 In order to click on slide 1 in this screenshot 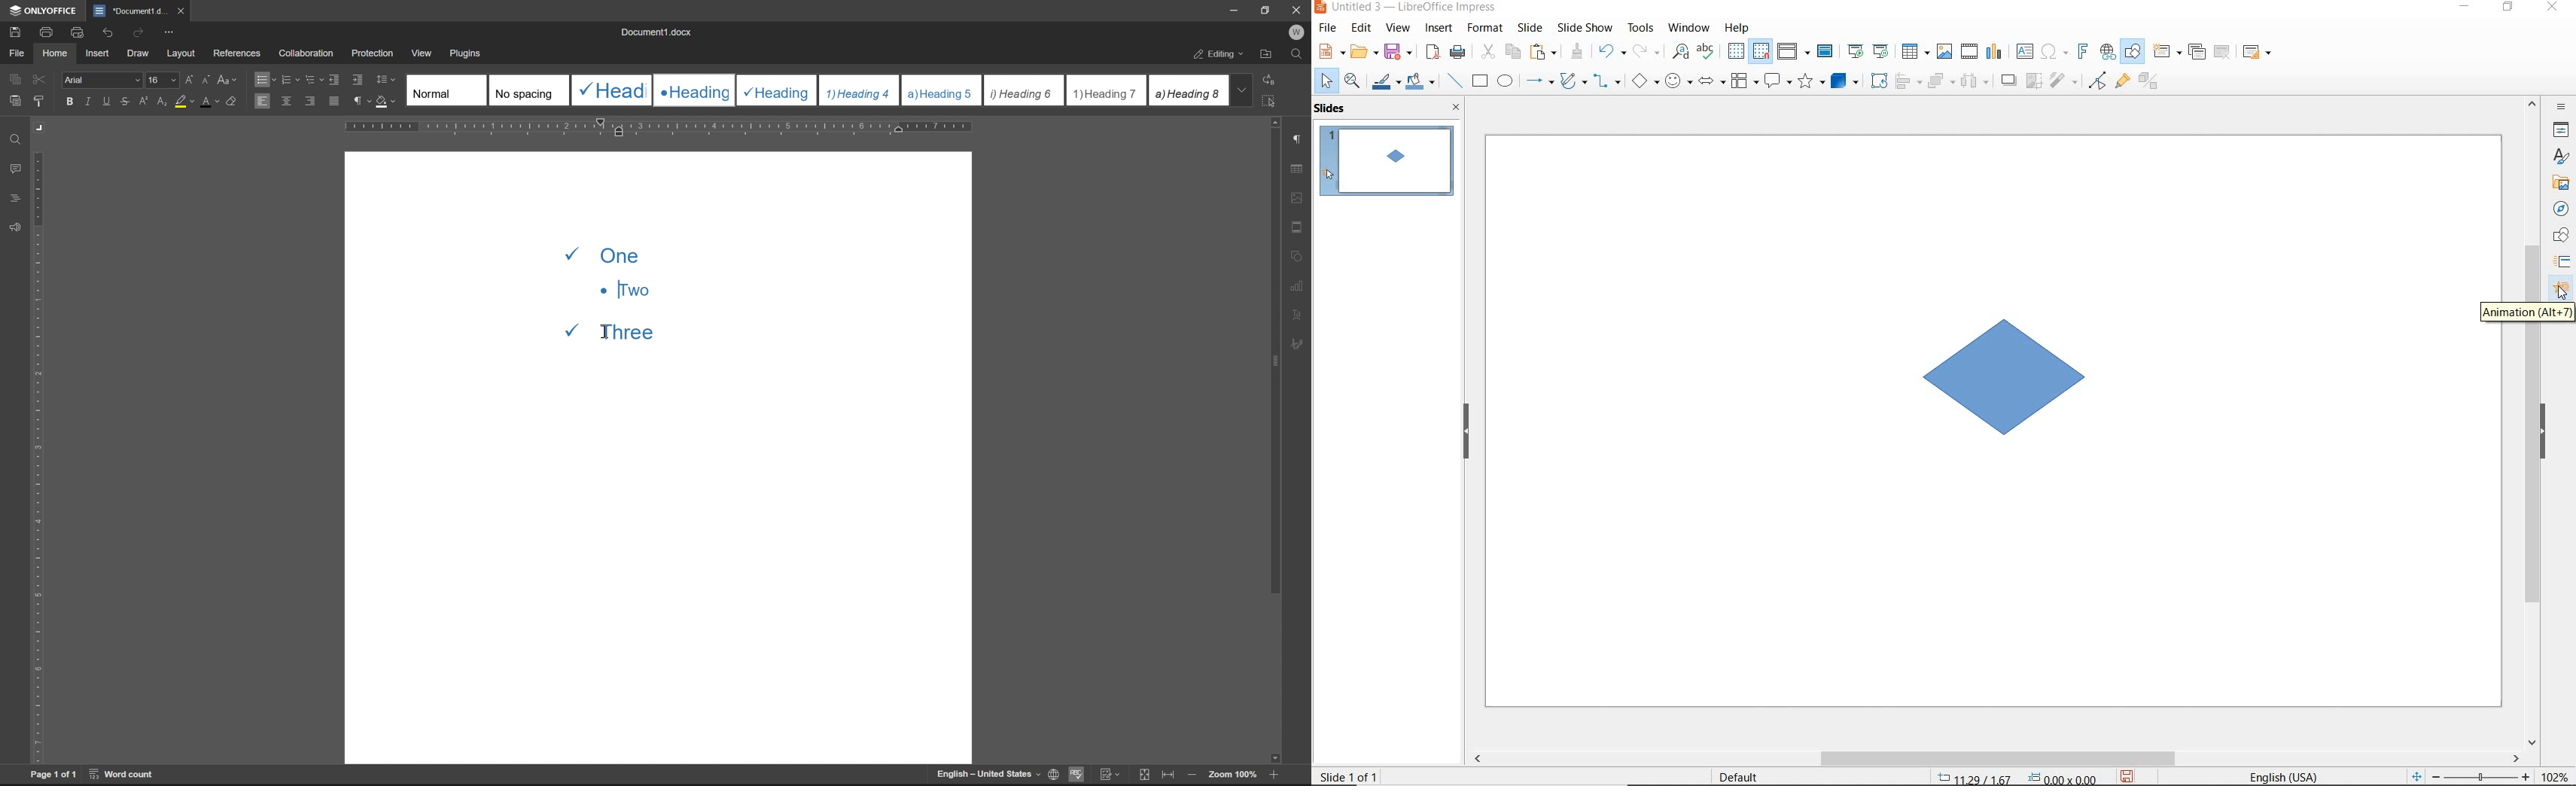, I will do `click(1386, 163)`.